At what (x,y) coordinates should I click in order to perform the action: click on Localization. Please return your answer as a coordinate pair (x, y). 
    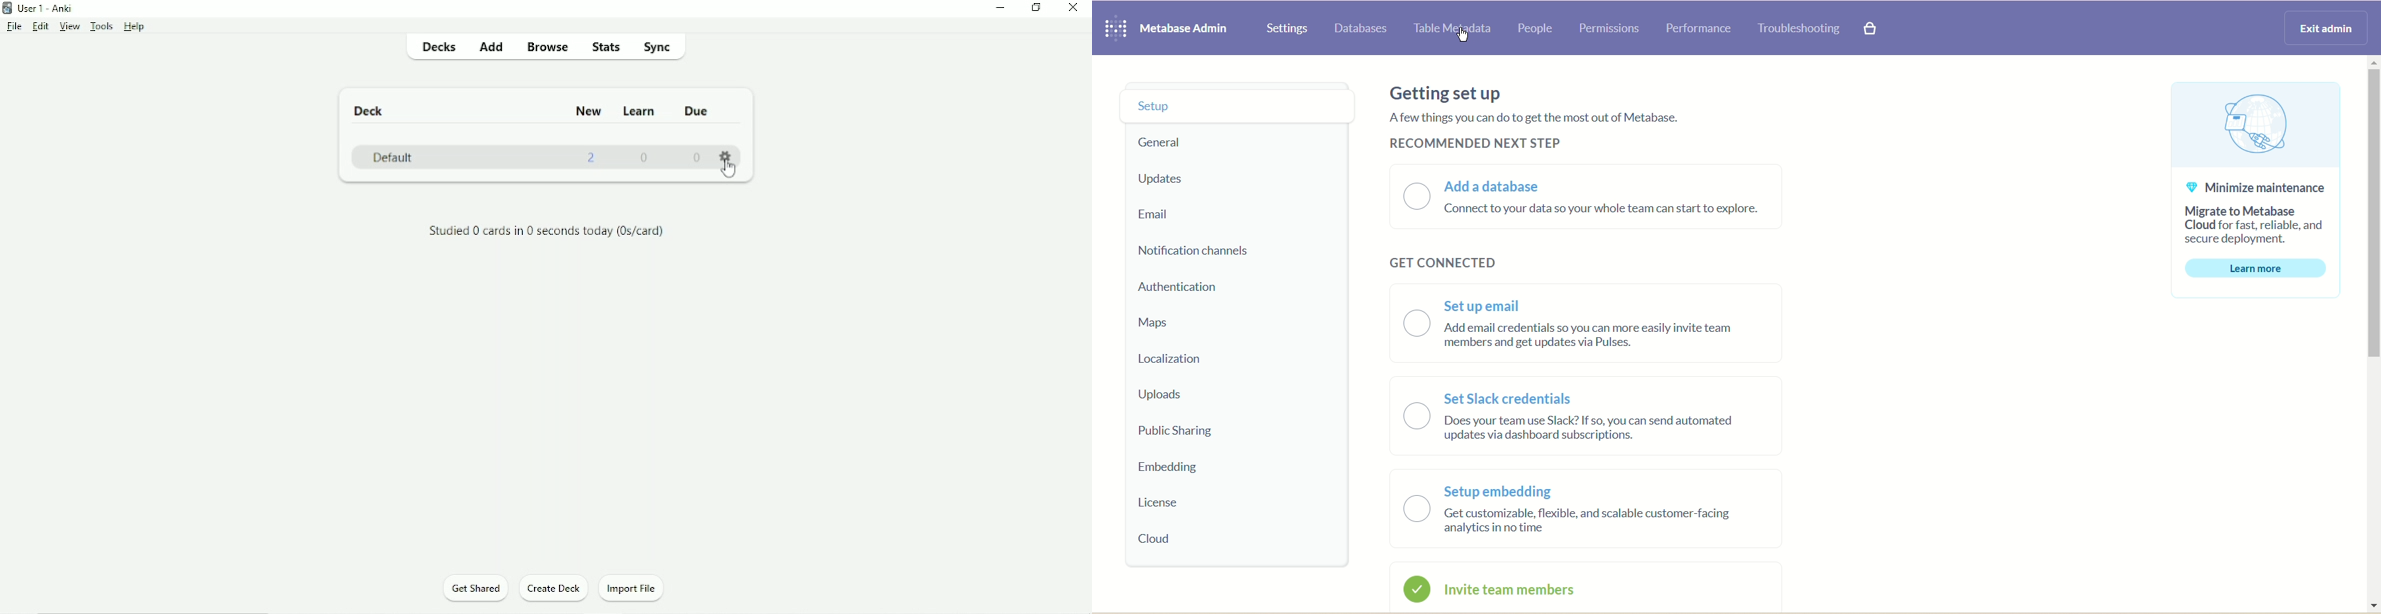
    Looking at the image, I should click on (1199, 359).